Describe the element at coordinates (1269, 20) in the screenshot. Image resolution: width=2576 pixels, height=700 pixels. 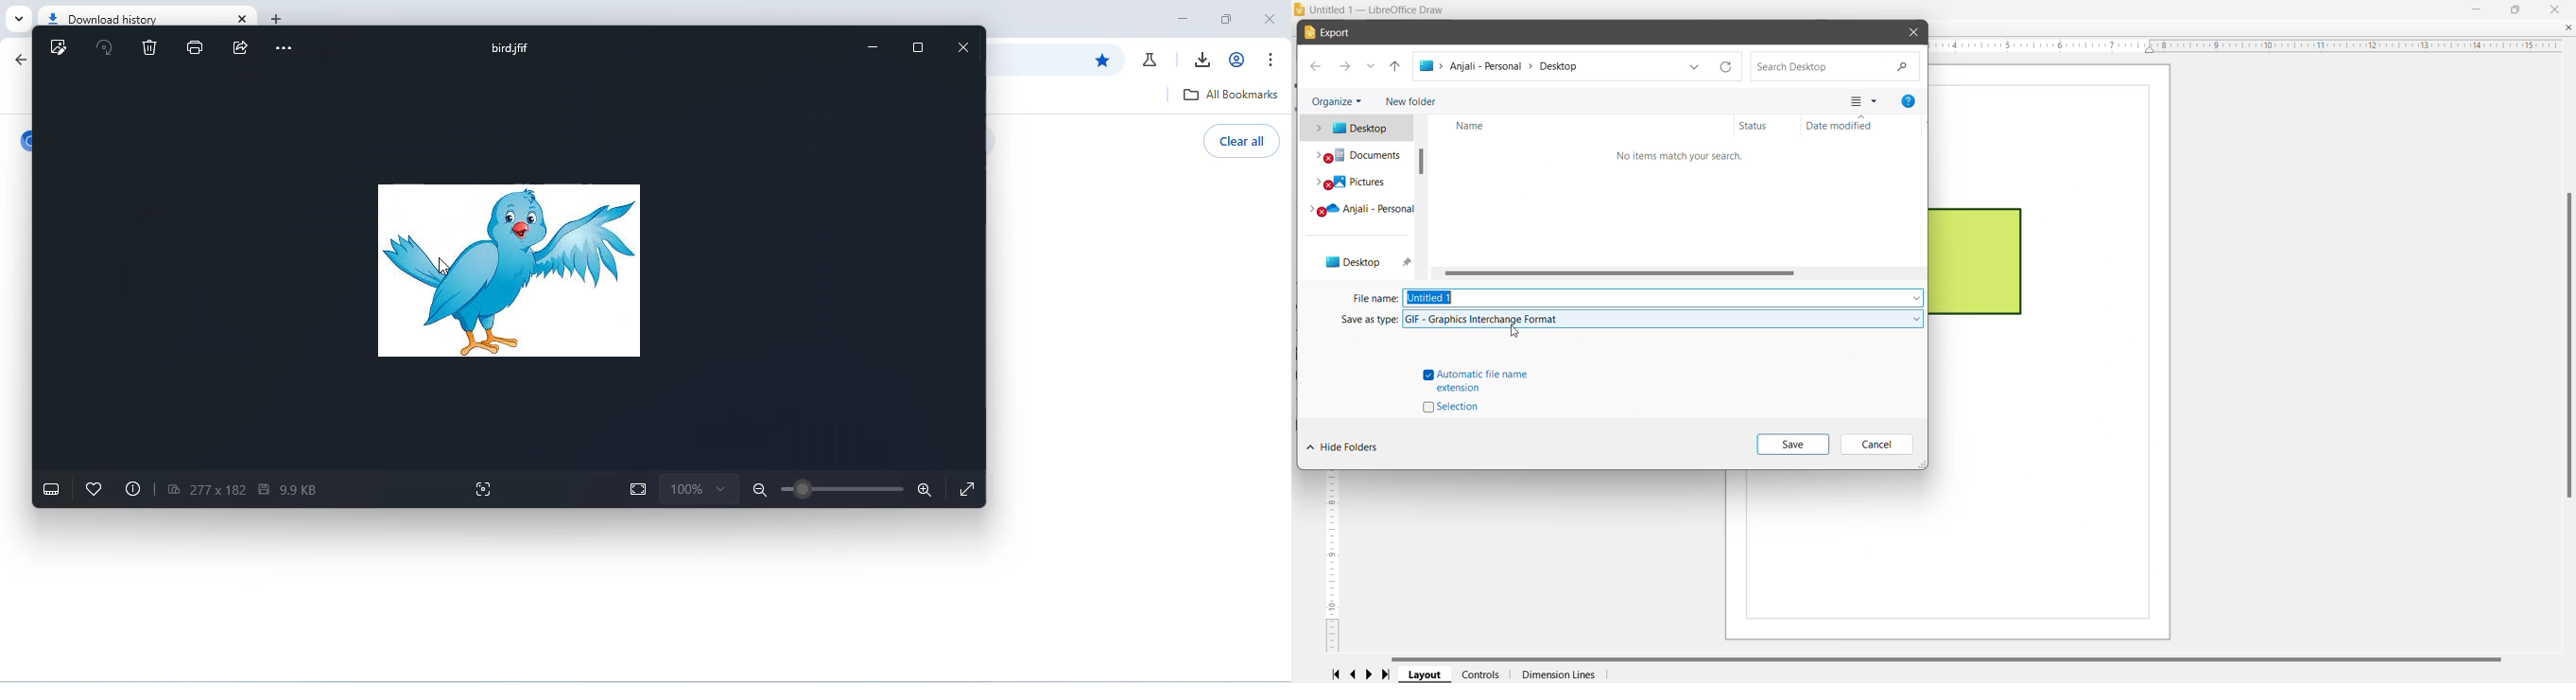
I see `close` at that location.